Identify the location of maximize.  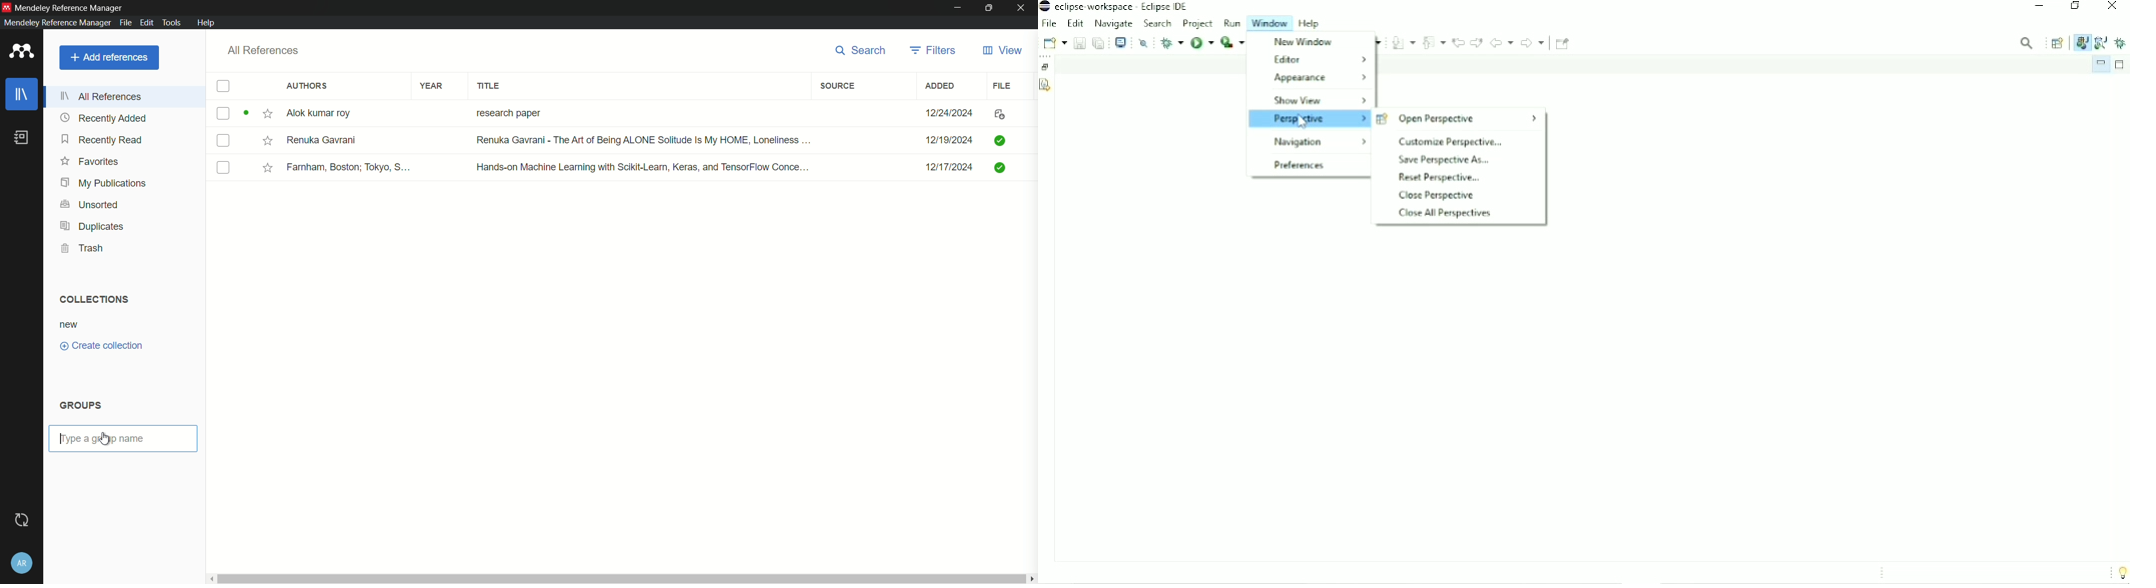
(990, 8).